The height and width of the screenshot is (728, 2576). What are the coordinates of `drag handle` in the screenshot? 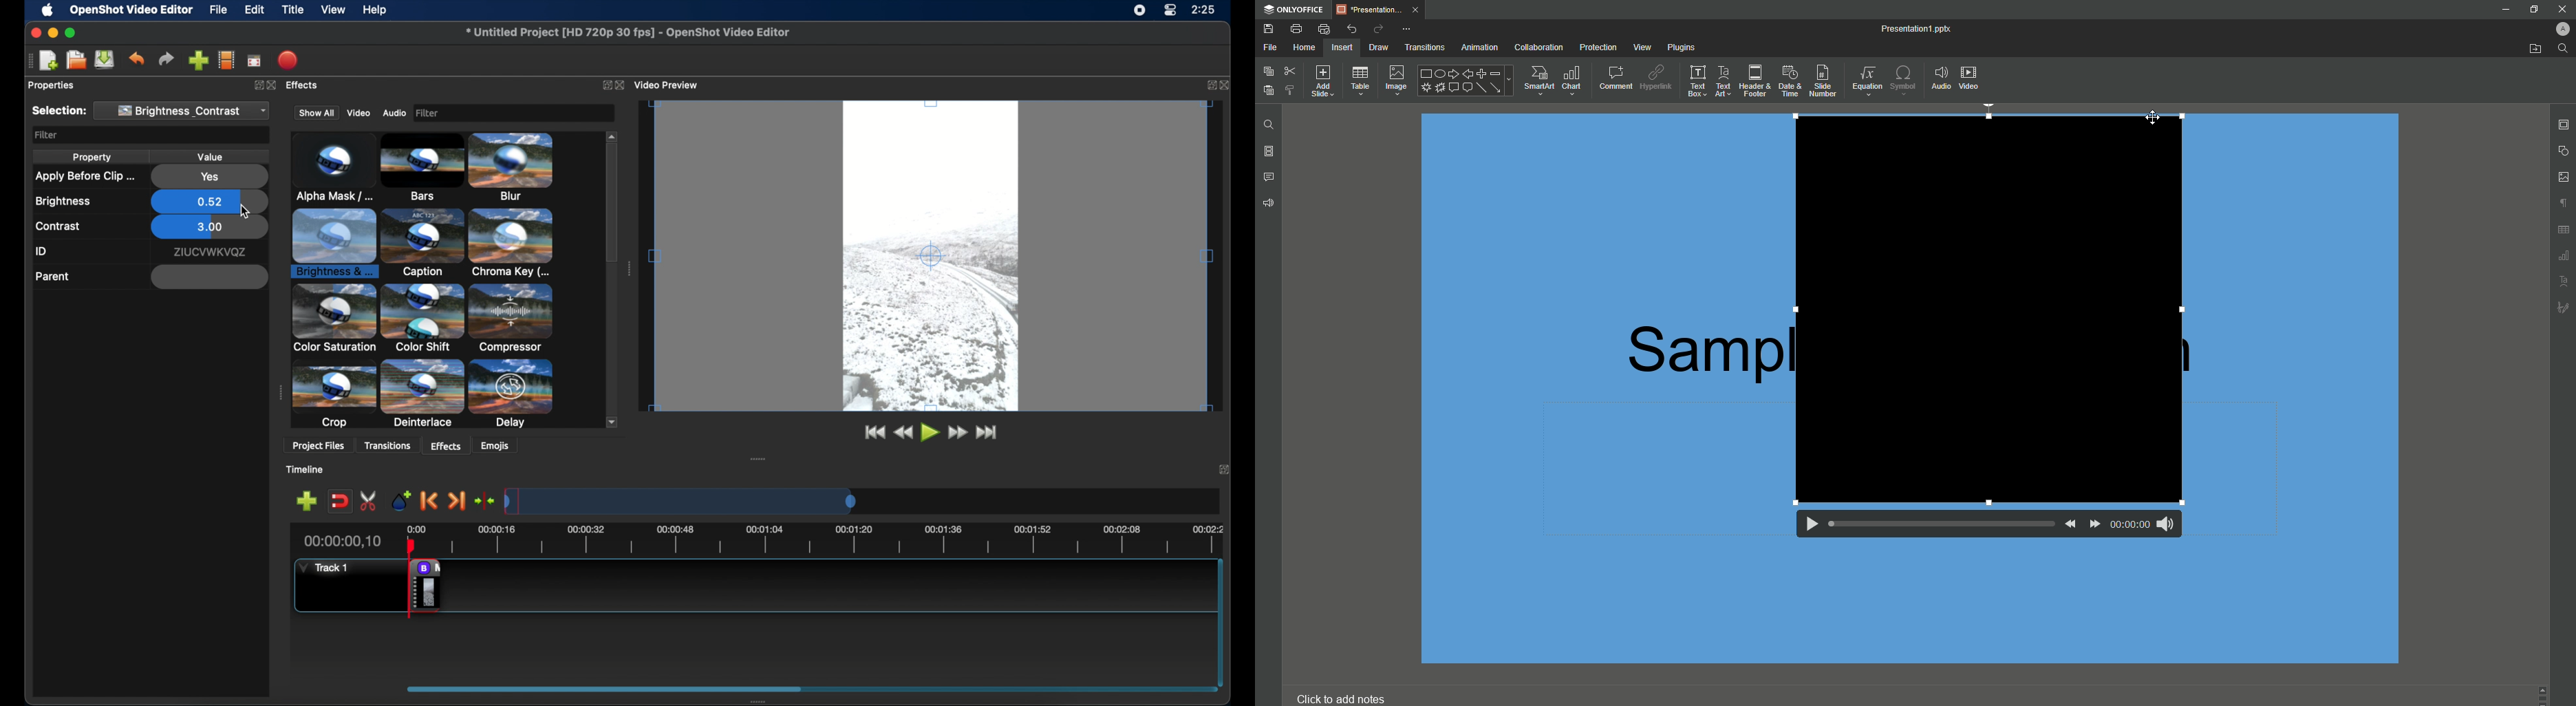 It's located at (28, 61).